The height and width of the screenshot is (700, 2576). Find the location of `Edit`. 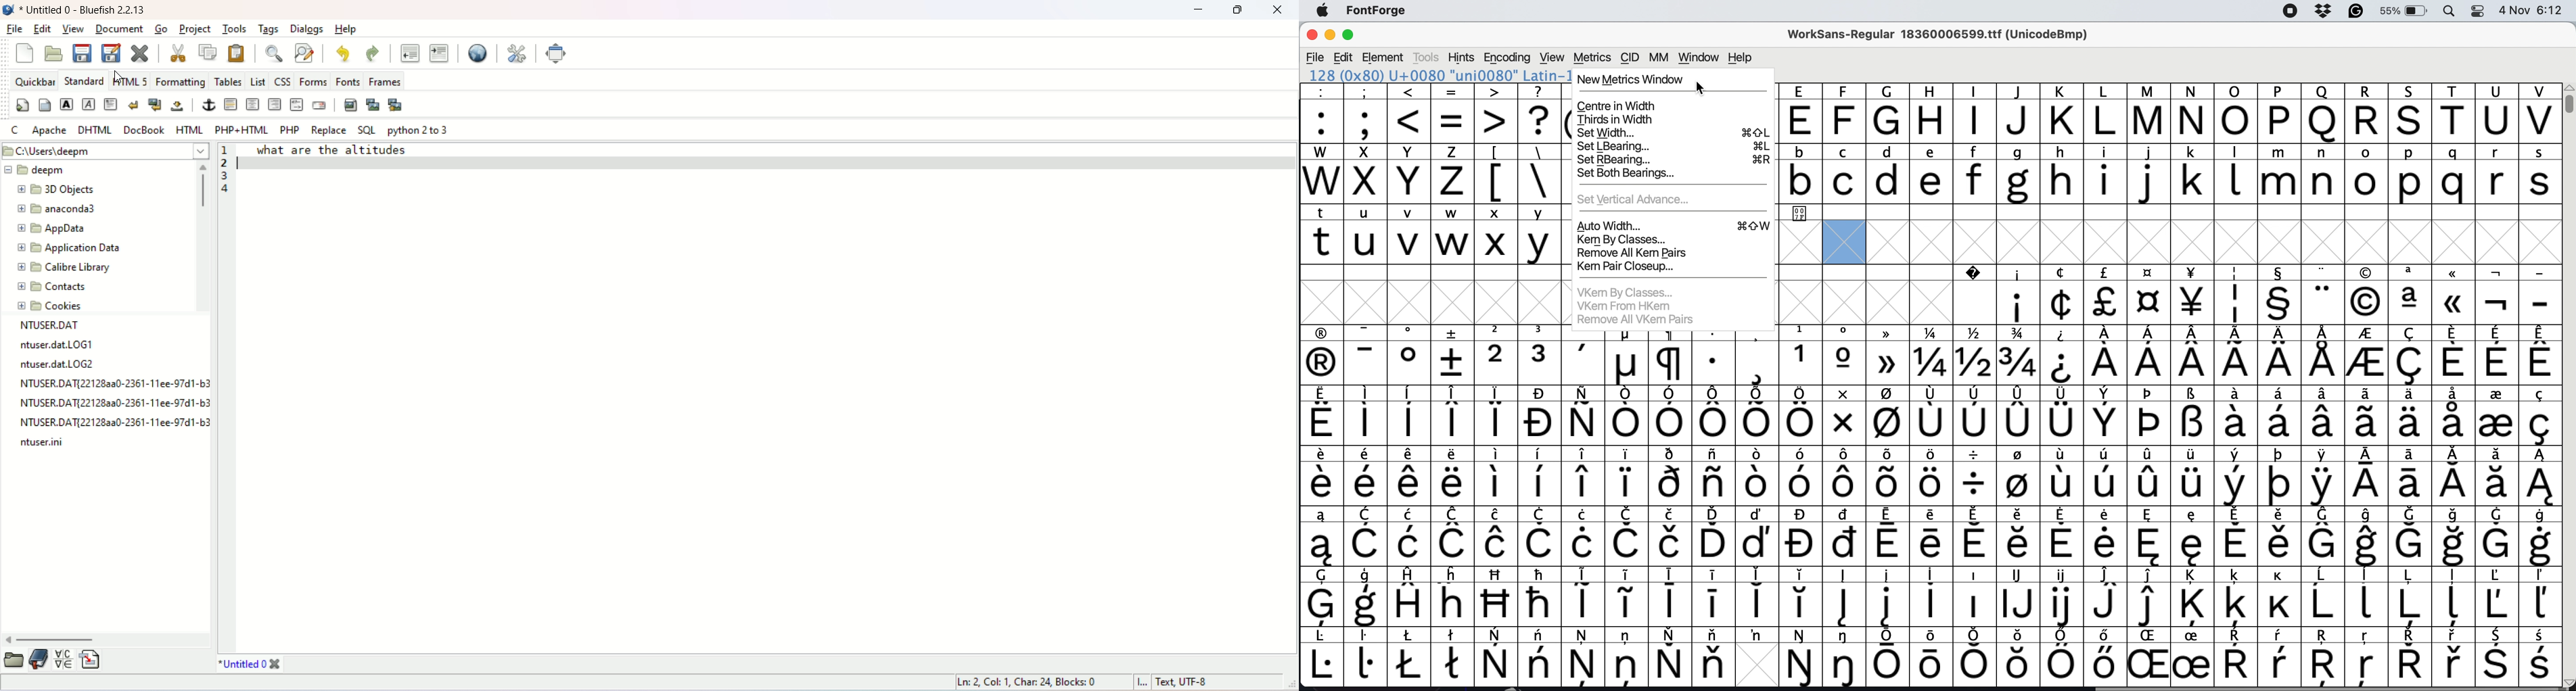

Edit is located at coordinates (1346, 57).